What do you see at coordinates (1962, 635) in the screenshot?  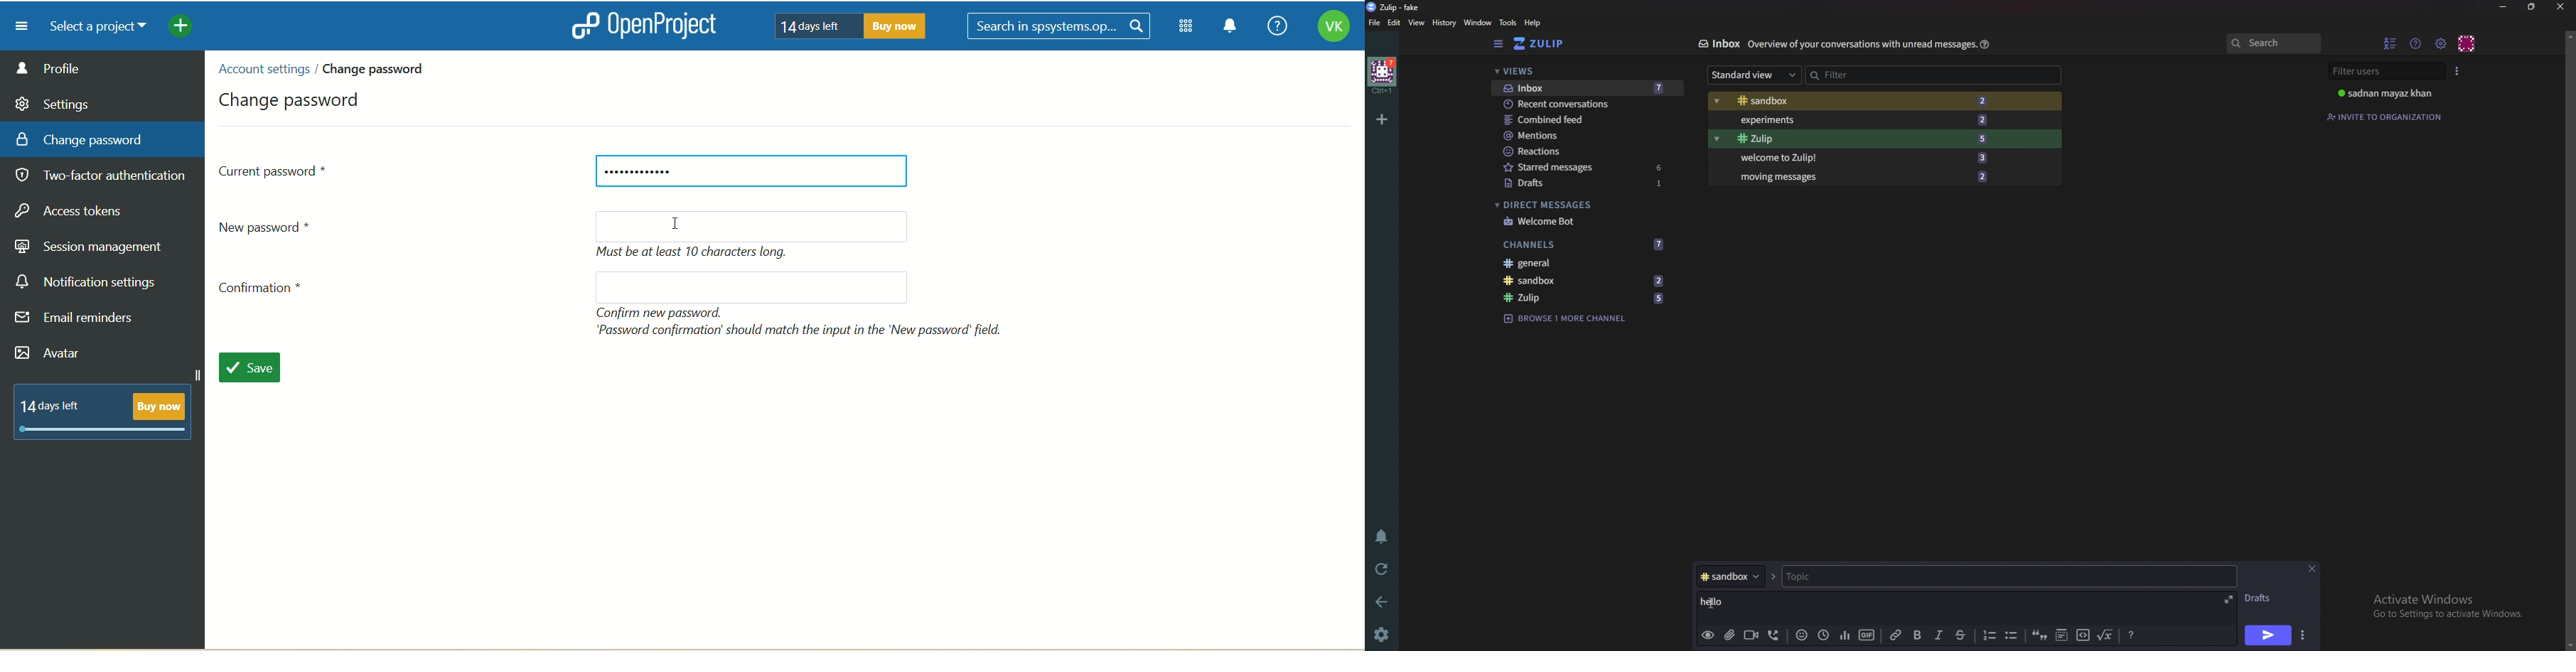 I see `Strike through` at bounding box center [1962, 635].